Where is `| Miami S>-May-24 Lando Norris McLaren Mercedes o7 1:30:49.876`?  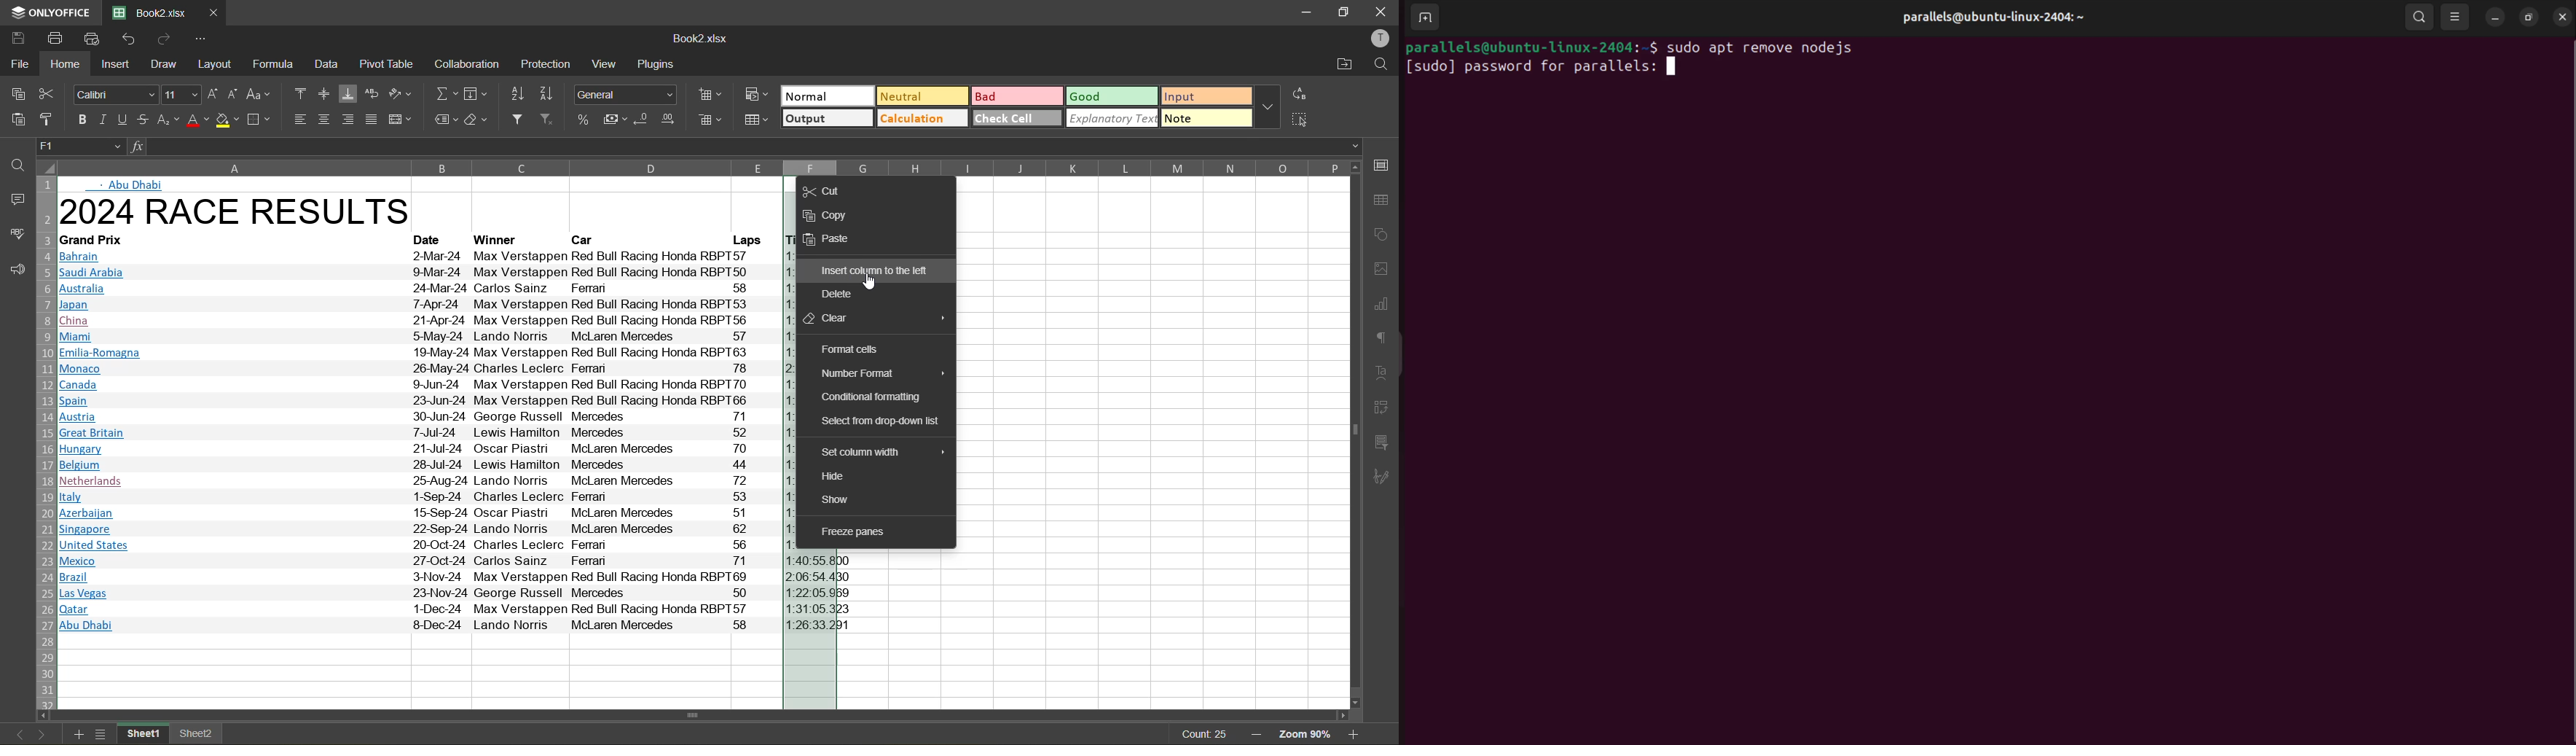
| Miami S>-May-24 Lando Norris McLaren Mercedes o7 1:30:49.876 is located at coordinates (420, 338).